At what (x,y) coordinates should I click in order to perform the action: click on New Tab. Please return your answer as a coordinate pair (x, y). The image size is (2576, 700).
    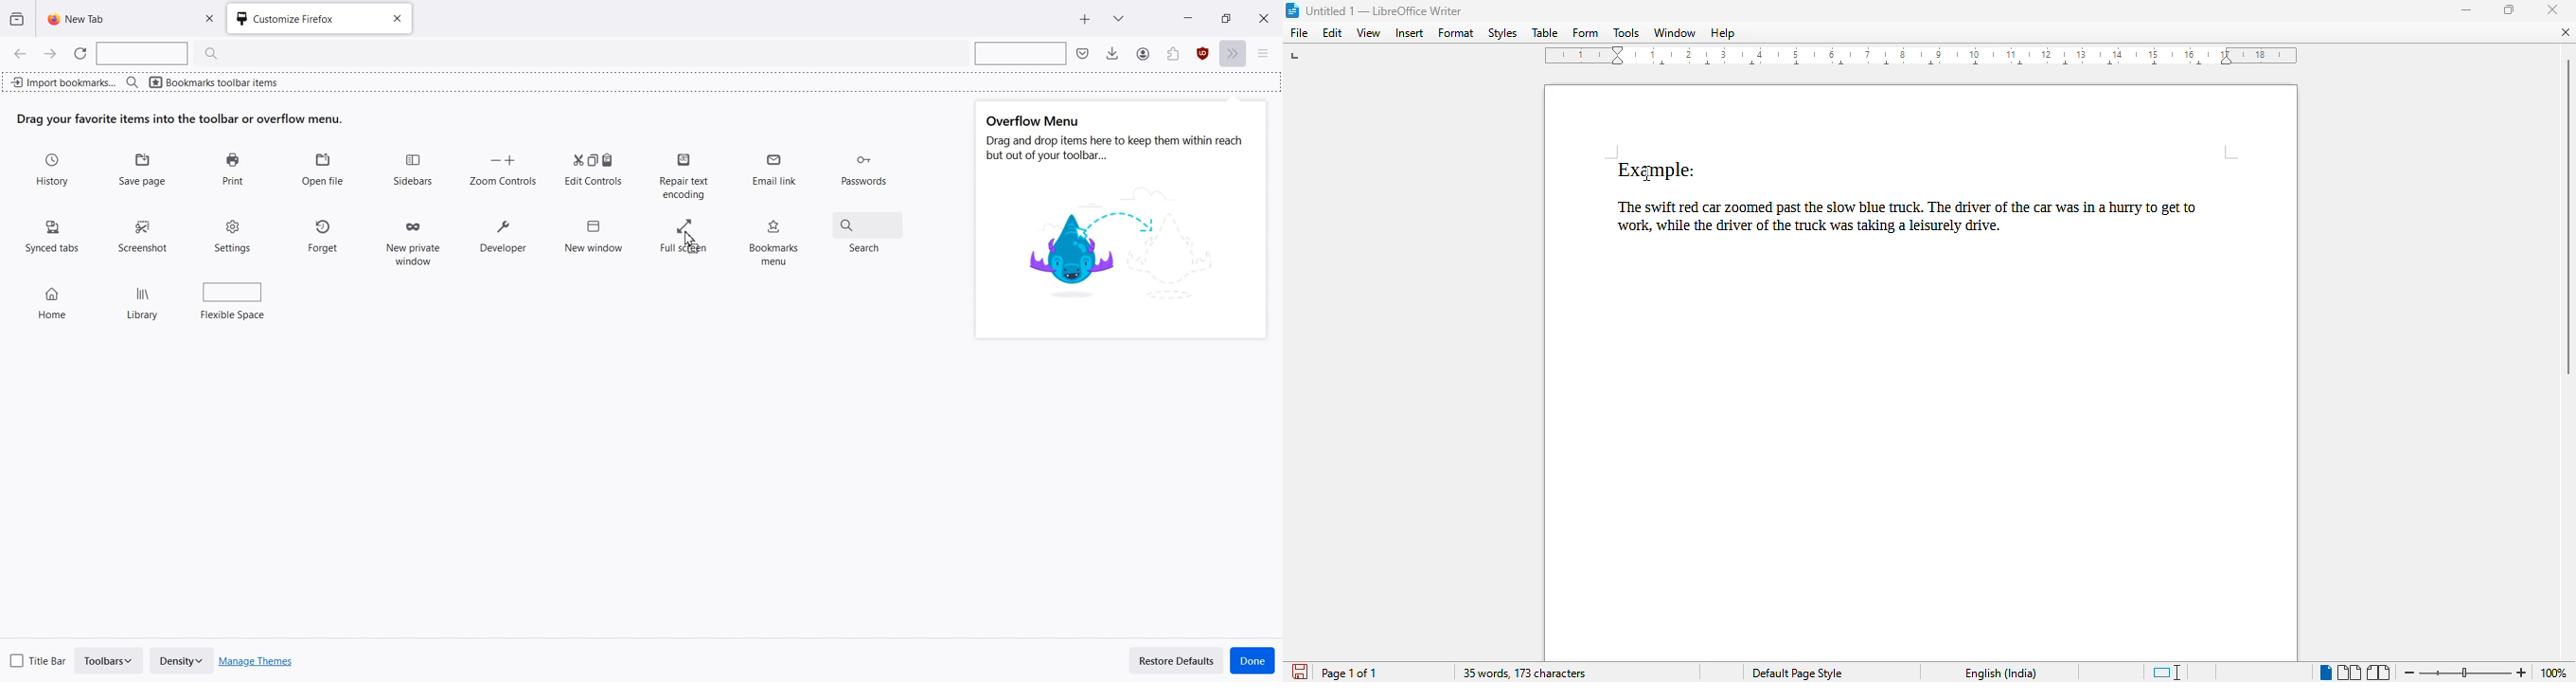
    Looking at the image, I should click on (1085, 19).